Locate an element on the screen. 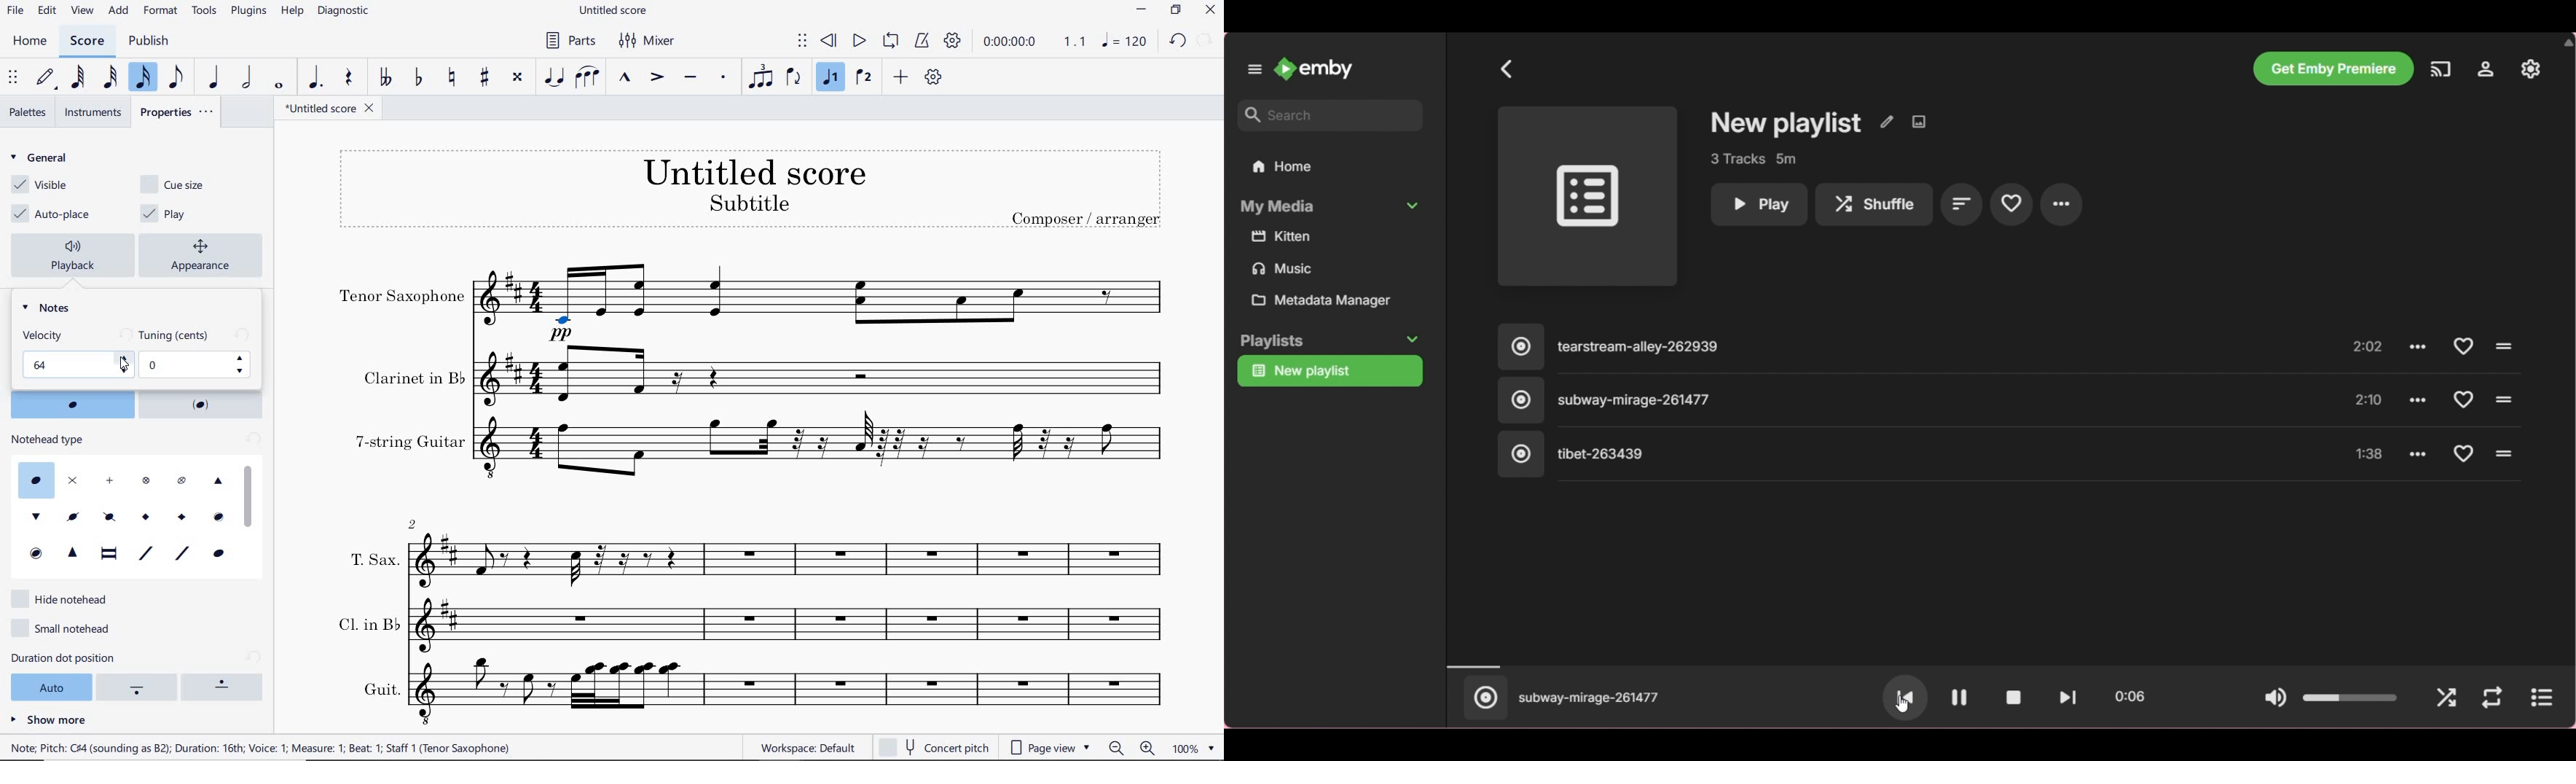 Image resolution: width=2576 pixels, height=784 pixels. text is located at coordinates (176, 335).